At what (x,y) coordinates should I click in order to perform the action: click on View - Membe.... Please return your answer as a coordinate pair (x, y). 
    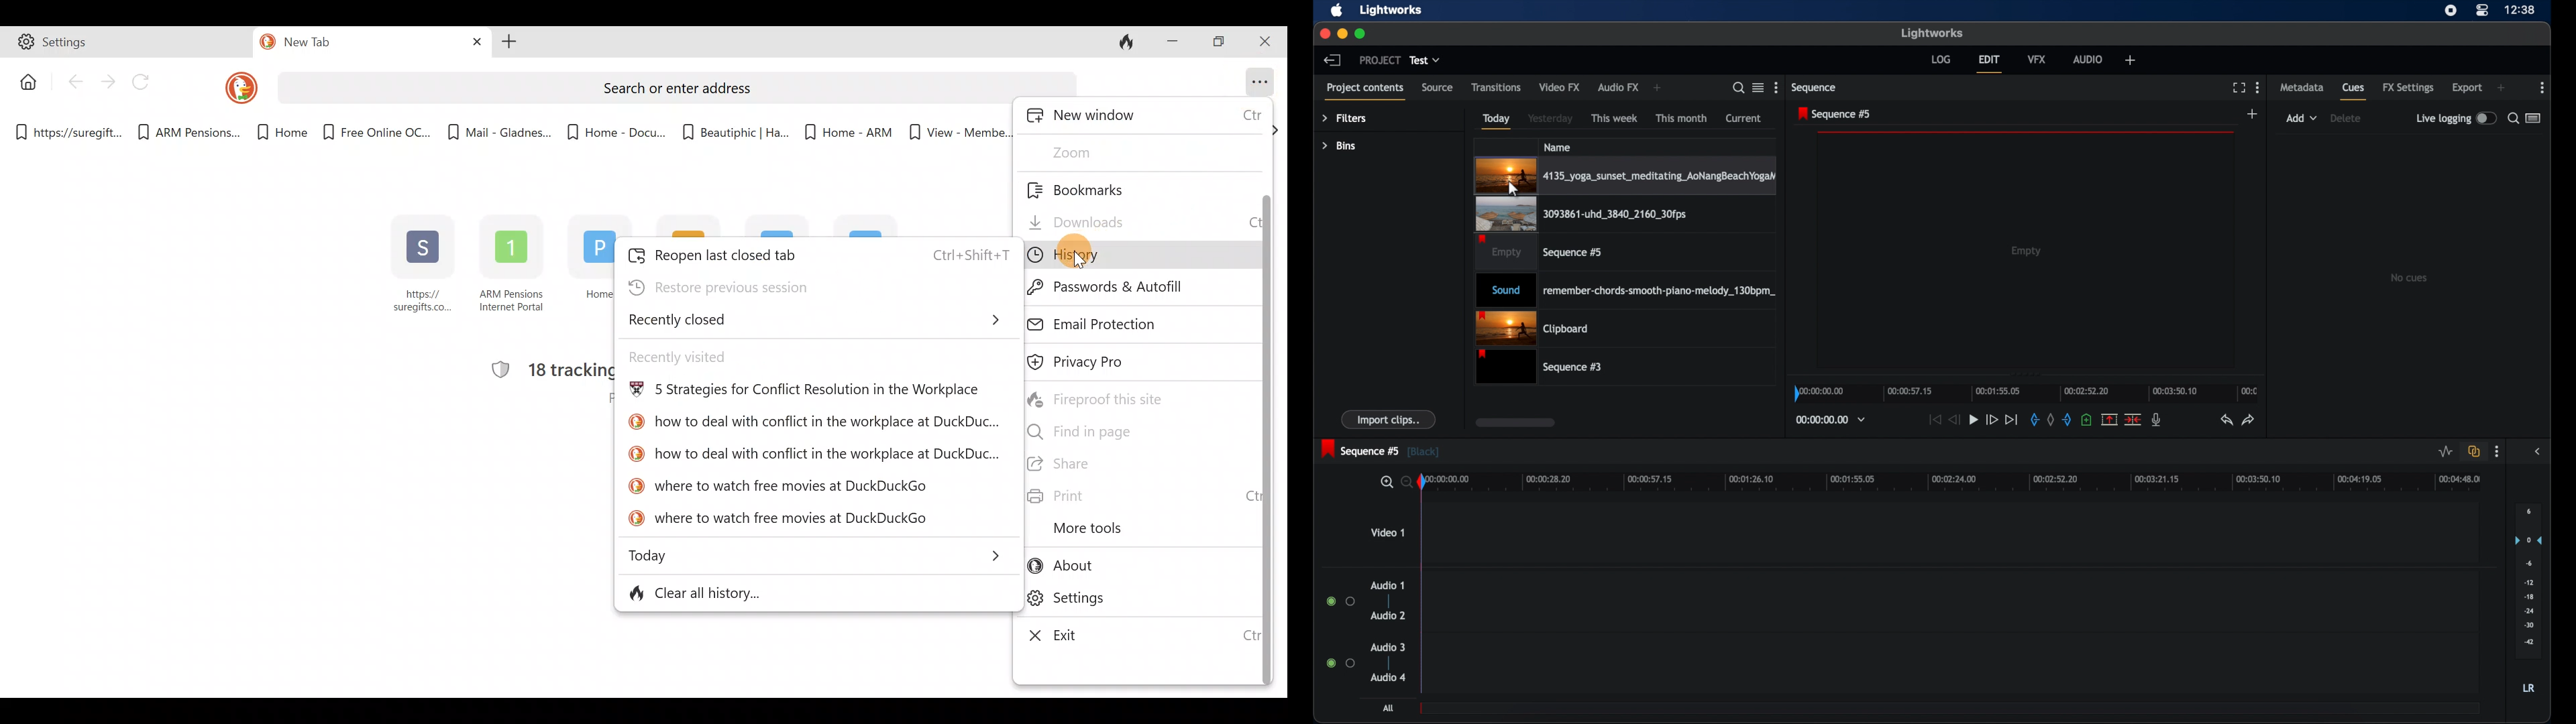
    Looking at the image, I should click on (957, 132).